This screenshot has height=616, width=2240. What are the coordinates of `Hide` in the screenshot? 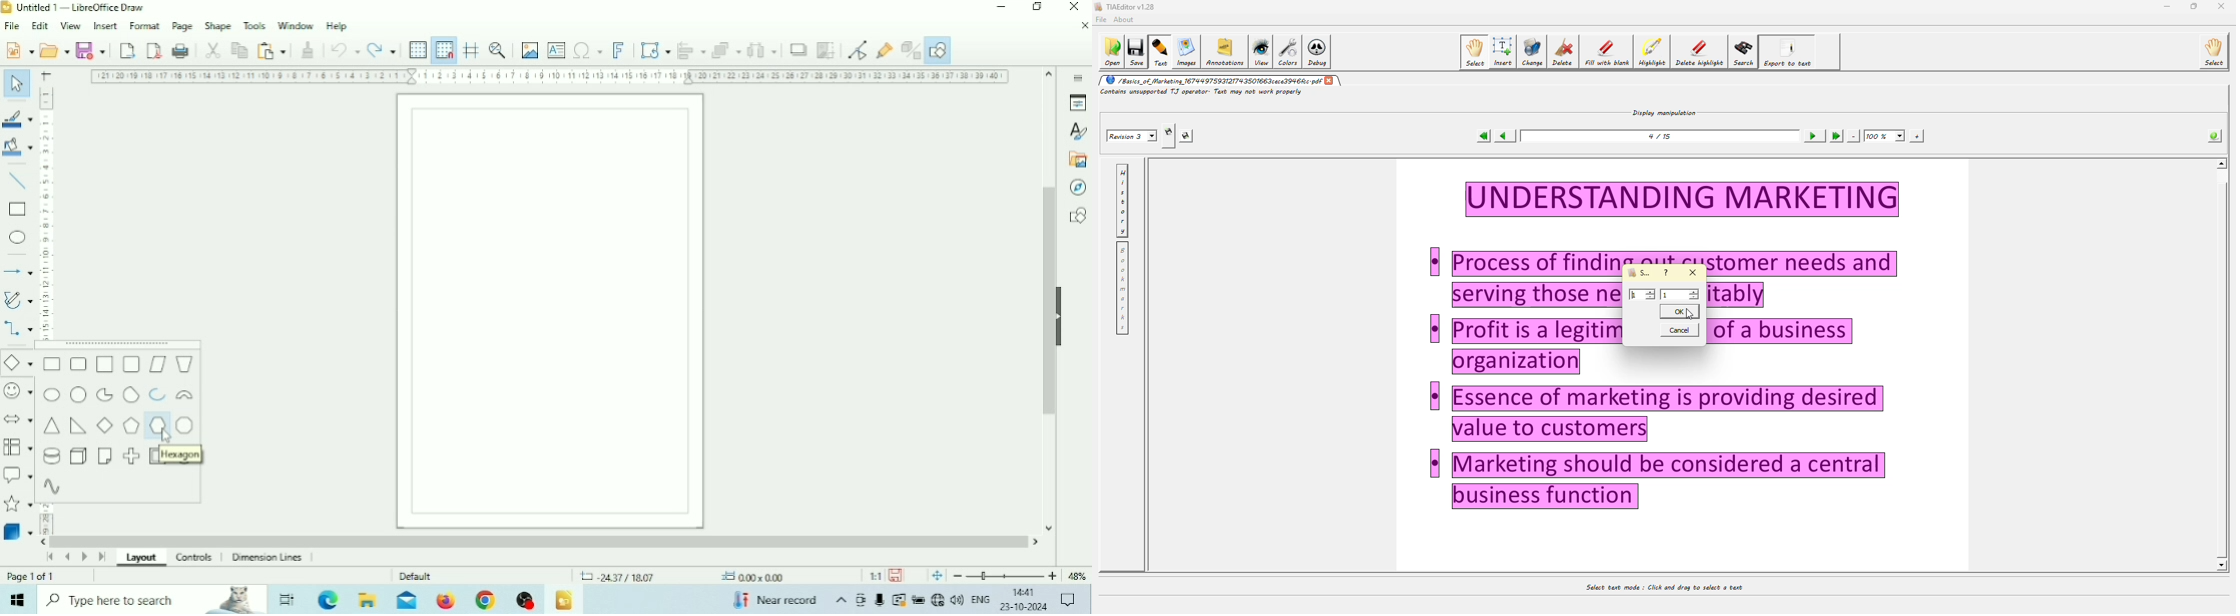 It's located at (1062, 314).